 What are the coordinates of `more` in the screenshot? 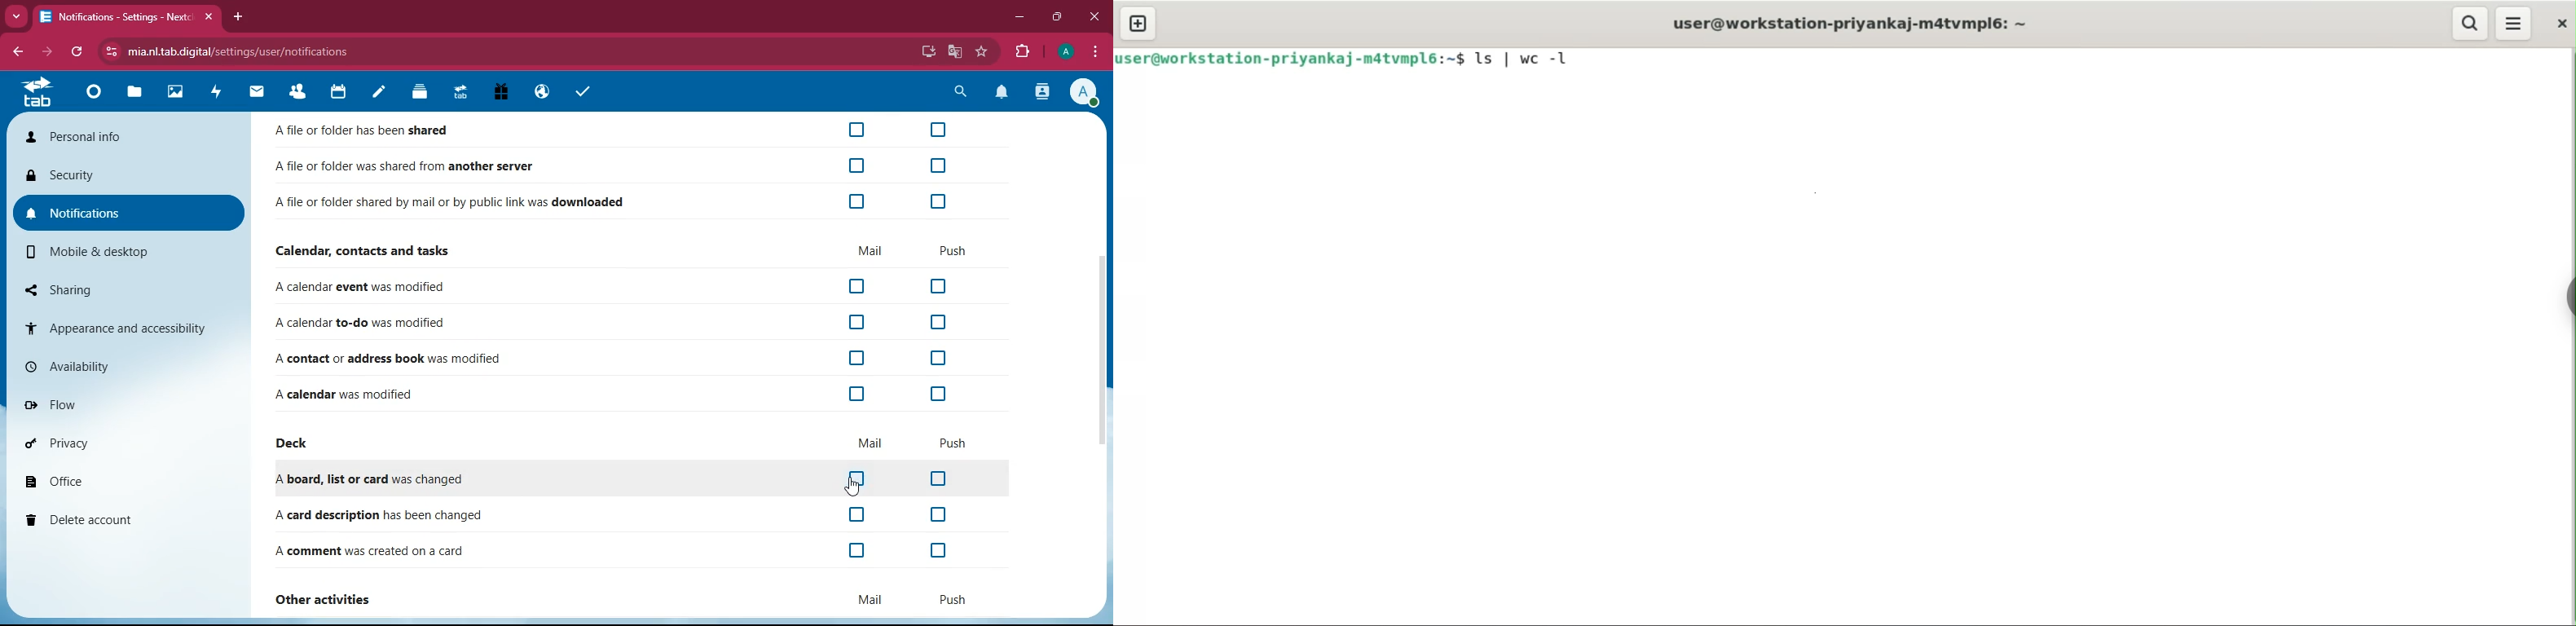 It's located at (16, 16).